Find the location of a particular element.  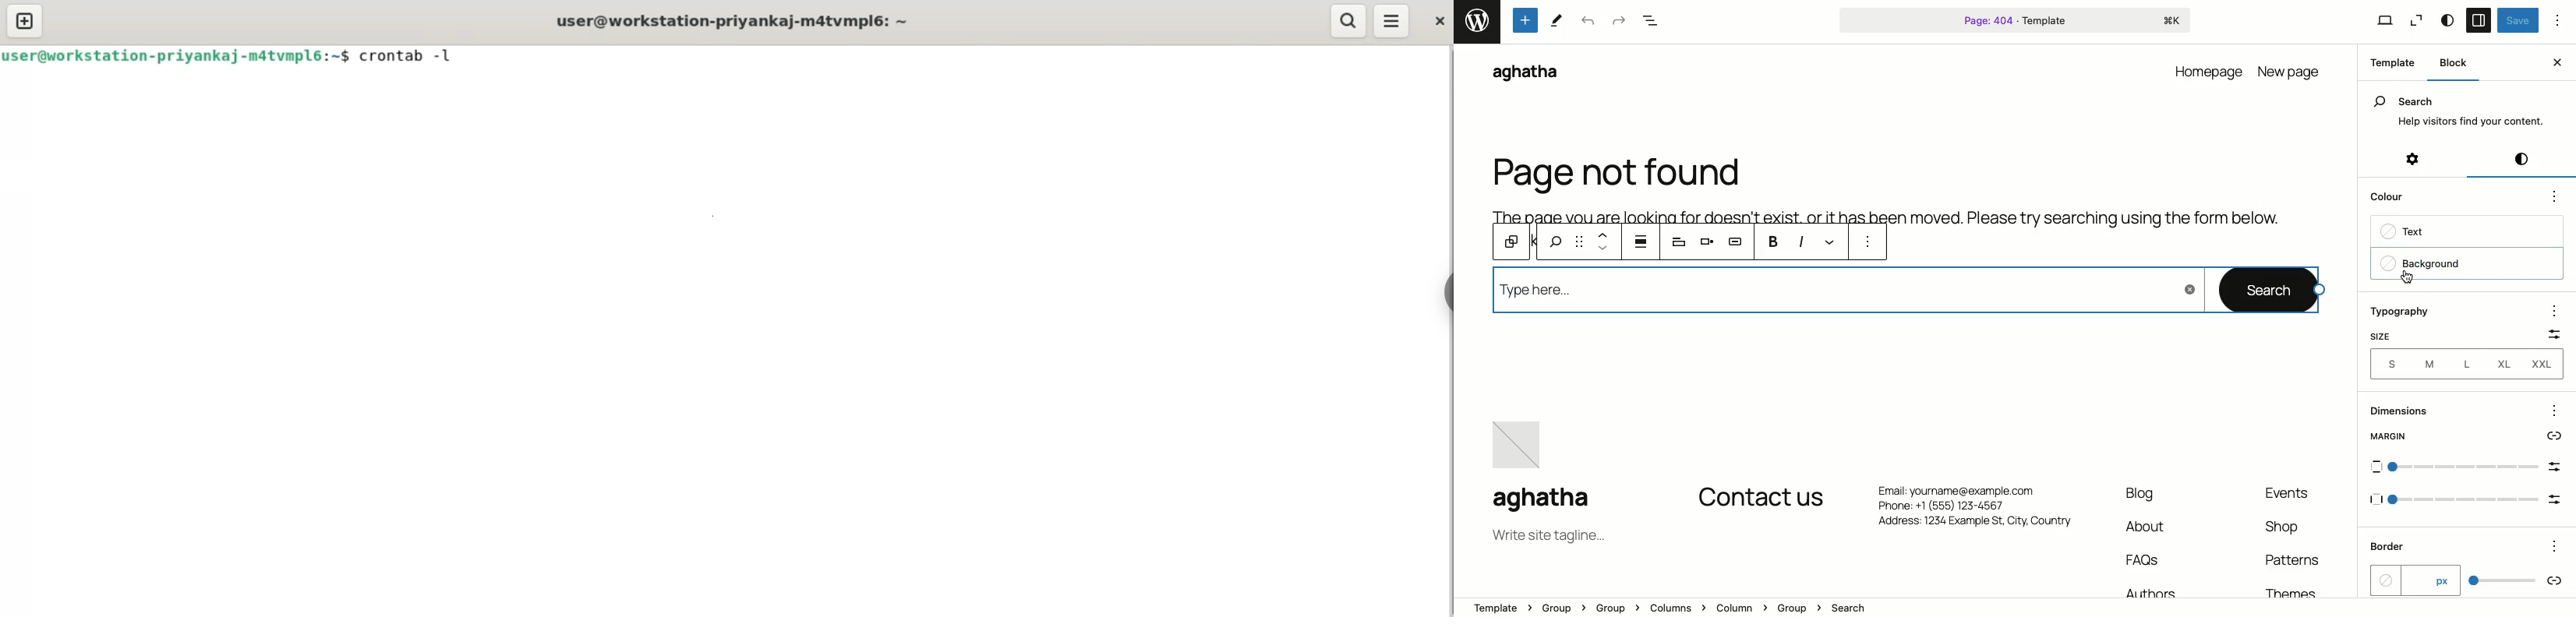

Template is located at coordinates (2388, 62).